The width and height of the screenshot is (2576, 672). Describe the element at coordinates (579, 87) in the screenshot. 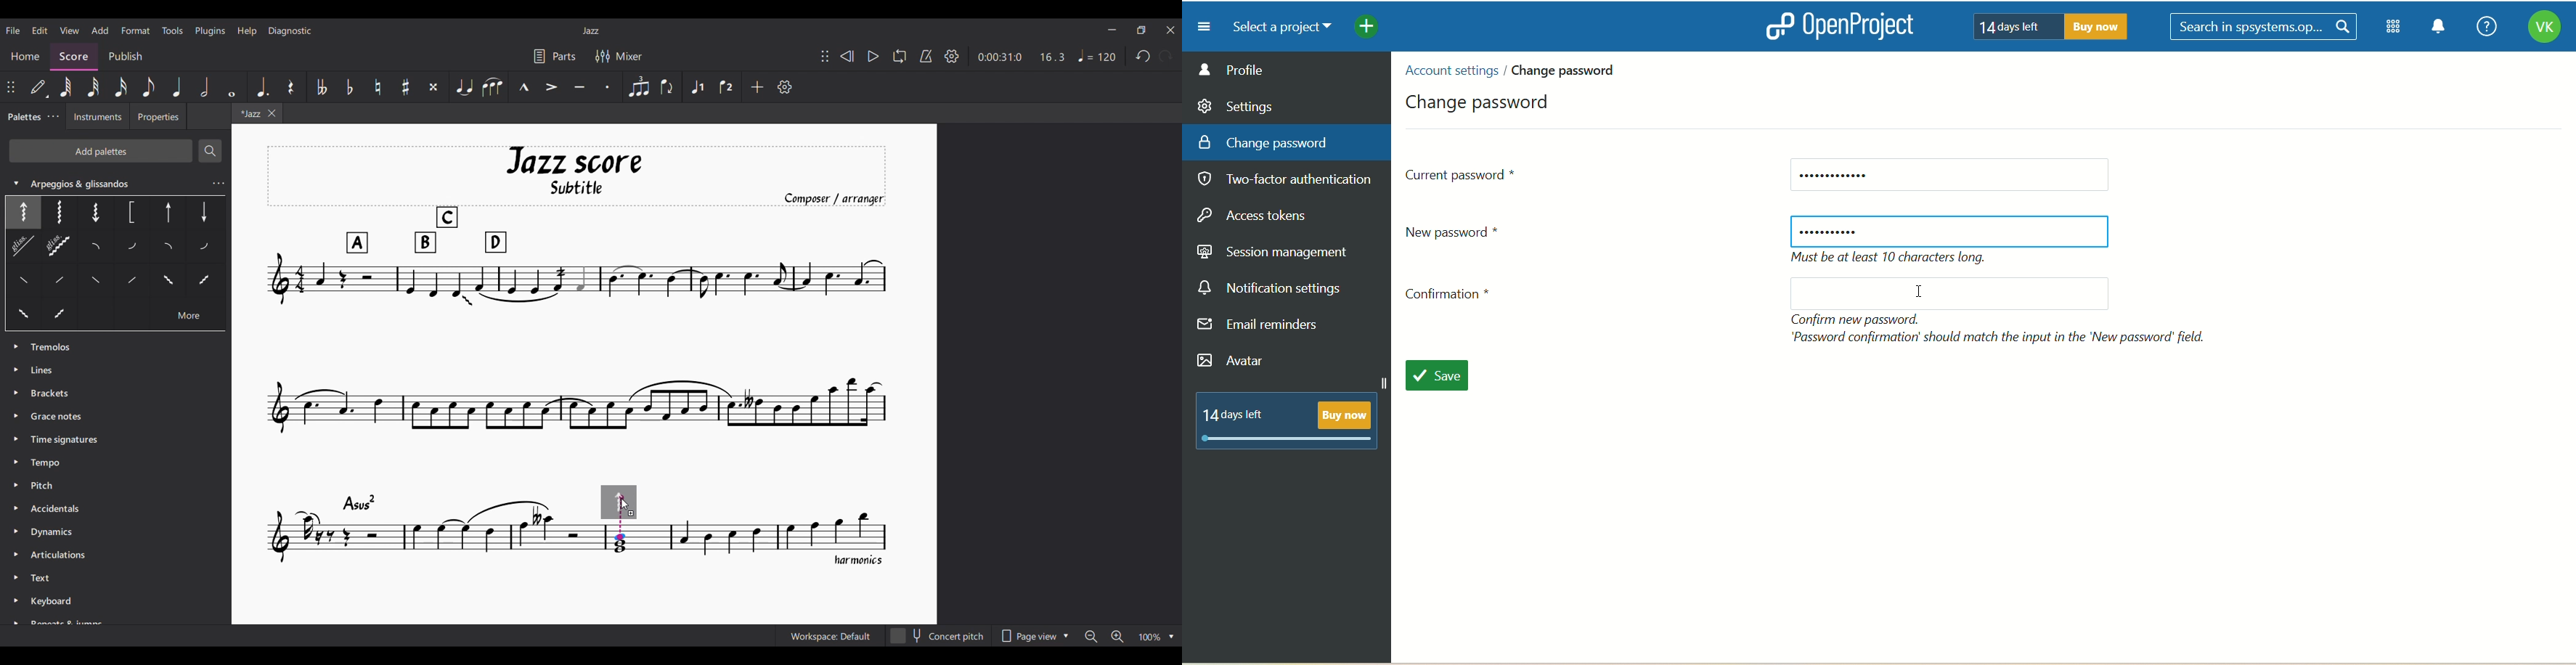

I see `Tenuto` at that location.